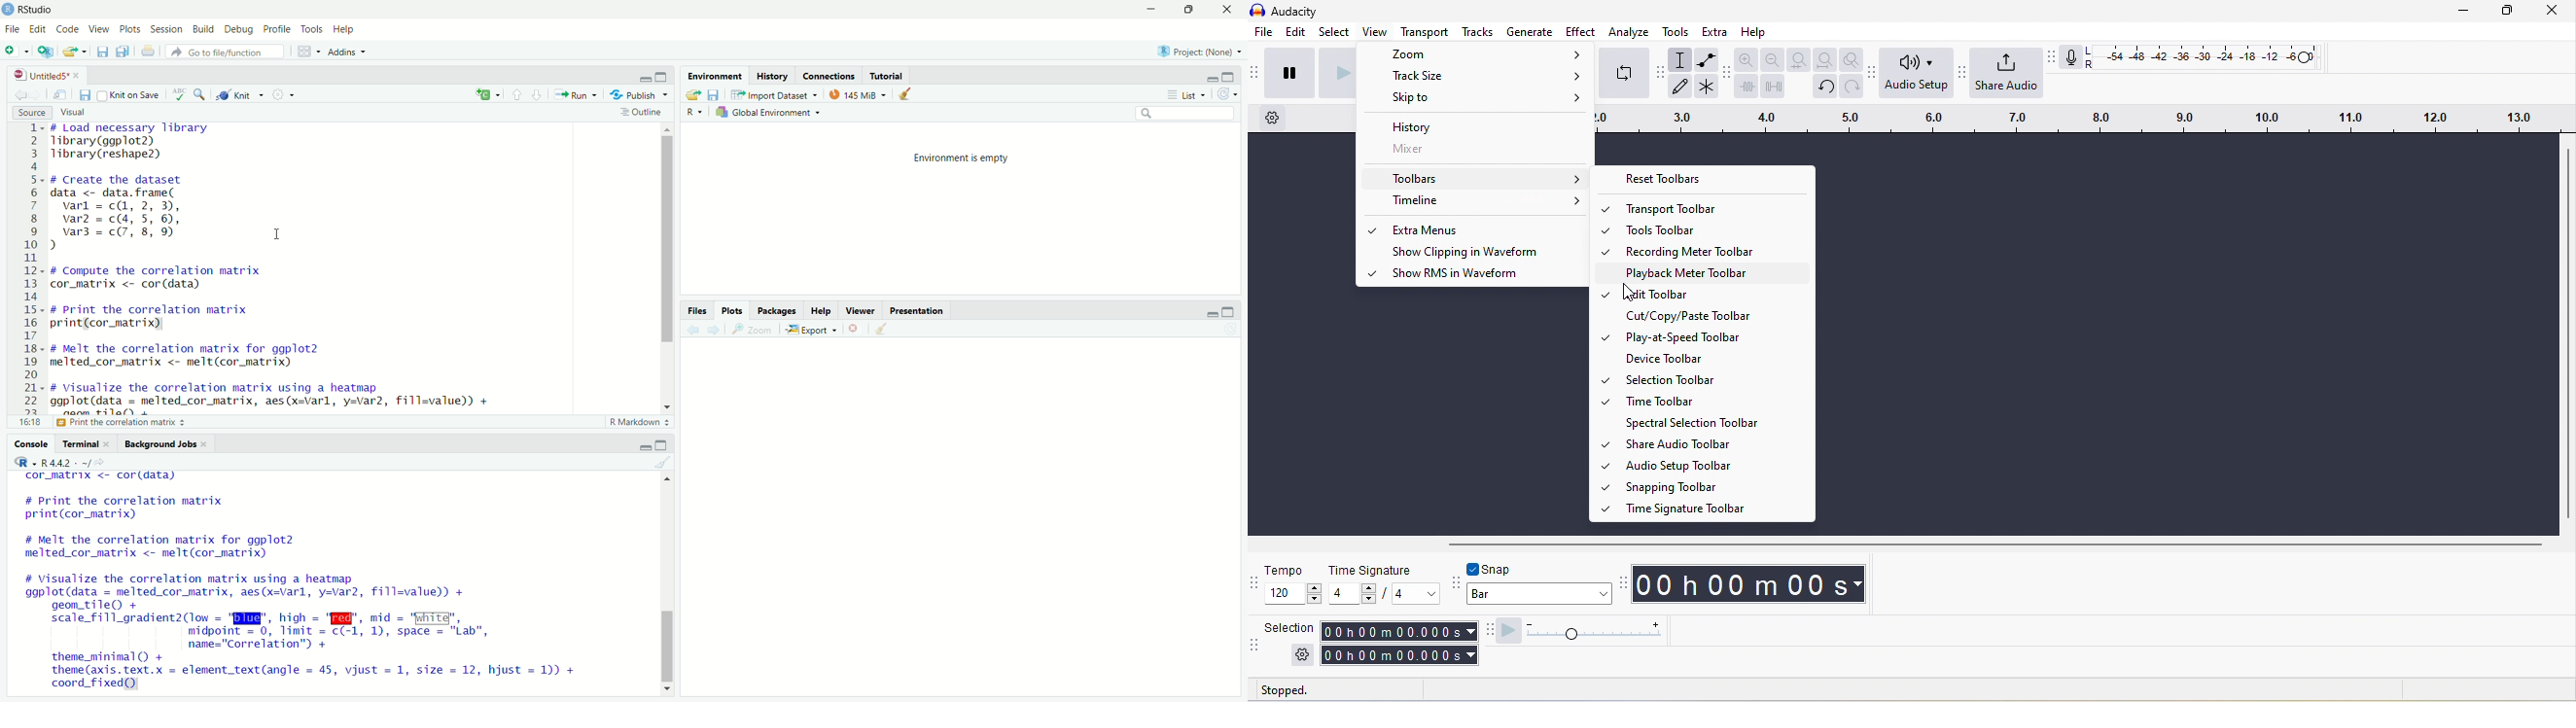 This screenshot has height=728, width=2576. What do you see at coordinates (1264, 31) in the screenshot?
I see `file` at bounding box center [1264, 31].